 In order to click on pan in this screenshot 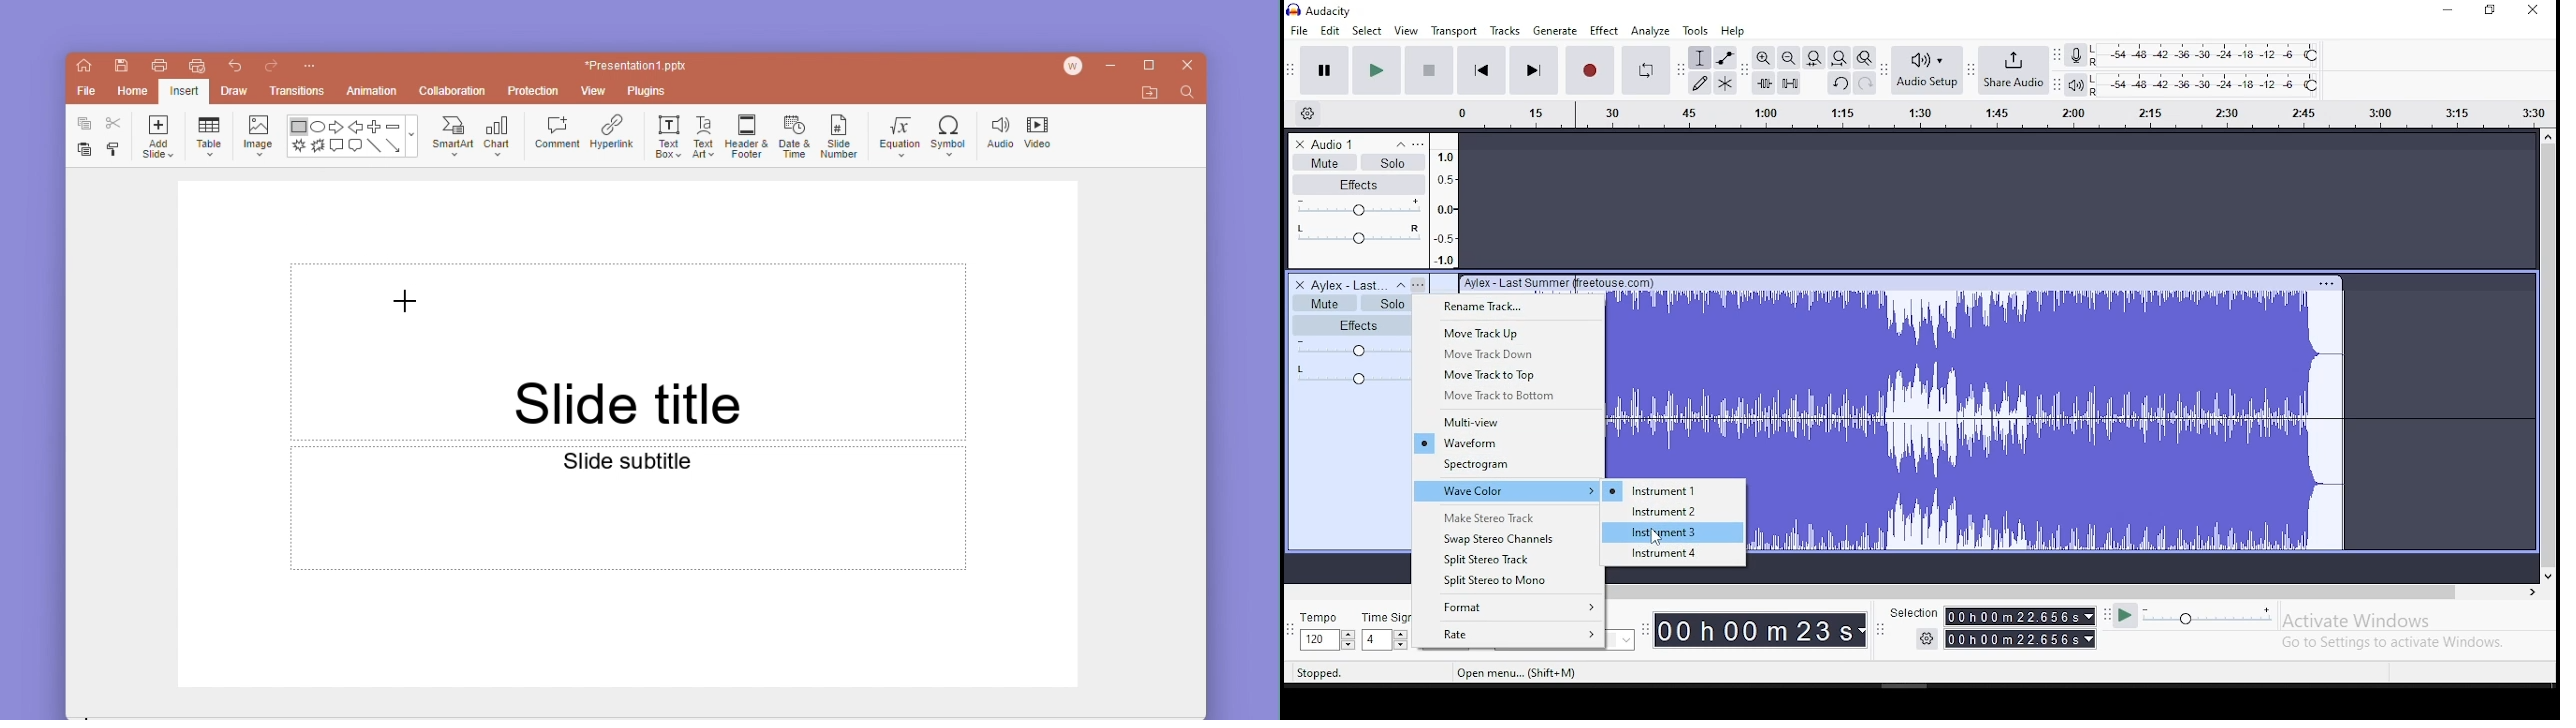, I will do `click(1350, 374)`.